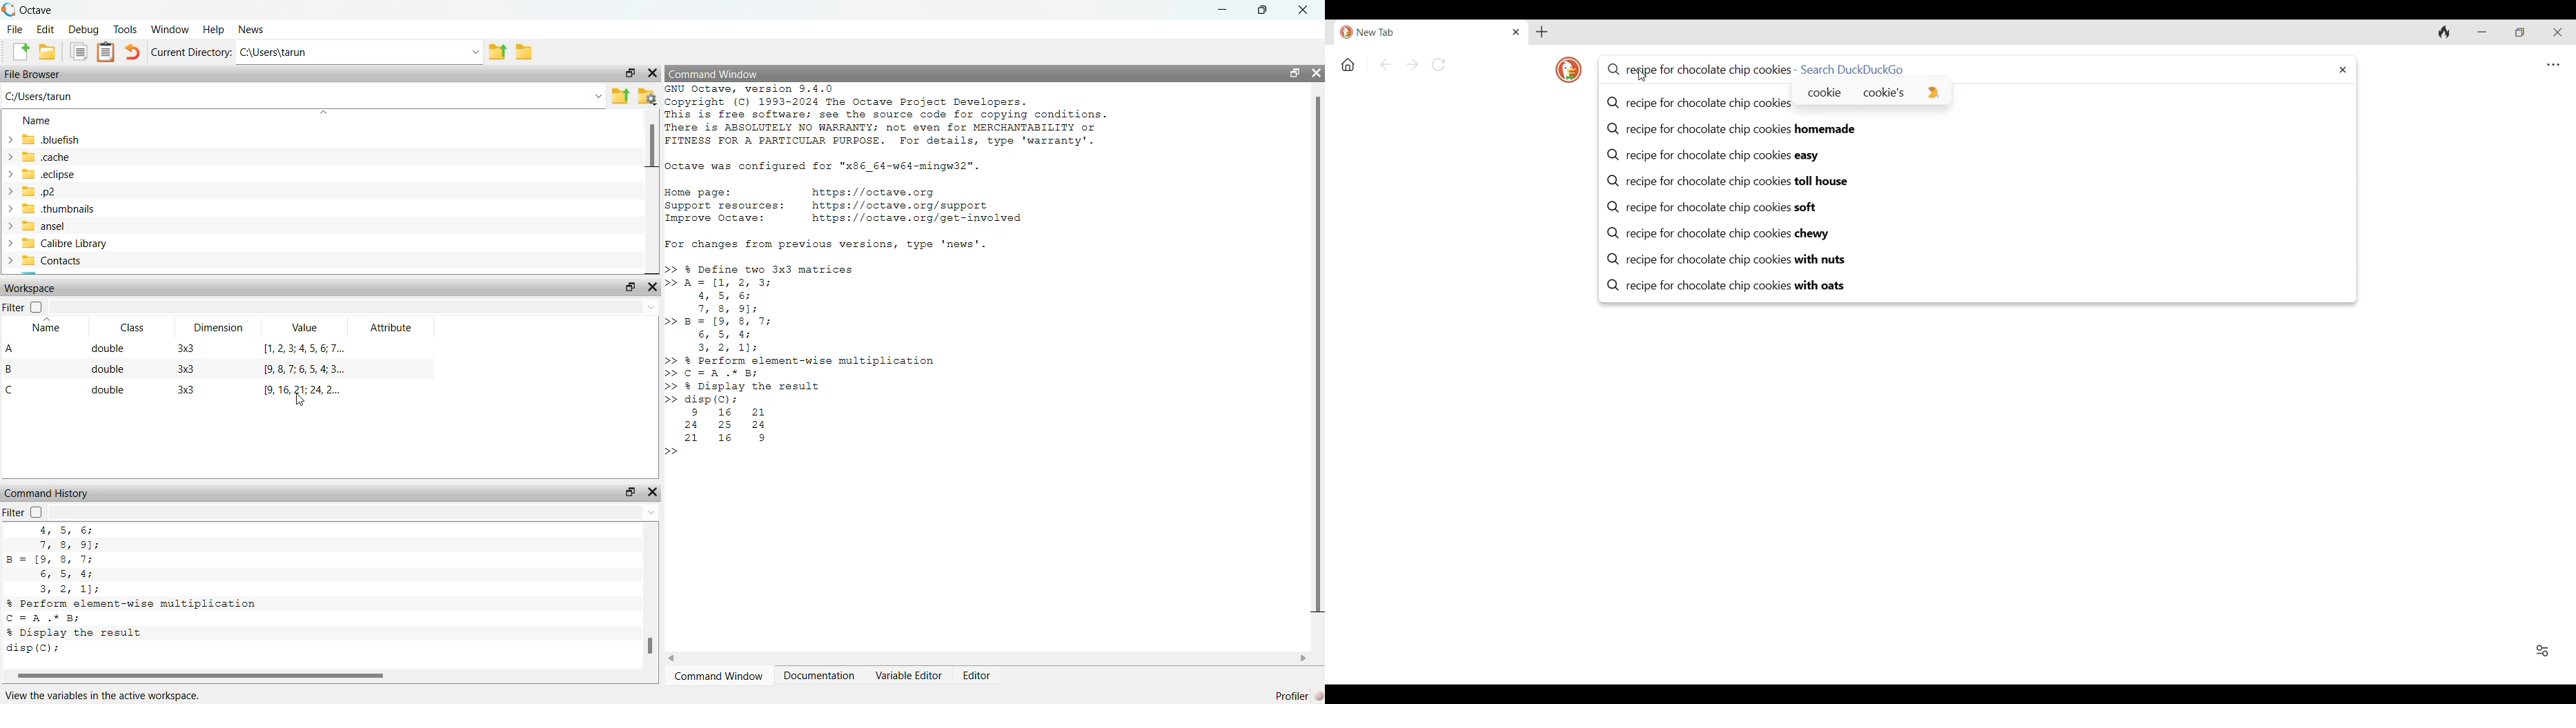  I want to click on Q recipe for chocolate chip cookies toll house, so click(1979, 182).